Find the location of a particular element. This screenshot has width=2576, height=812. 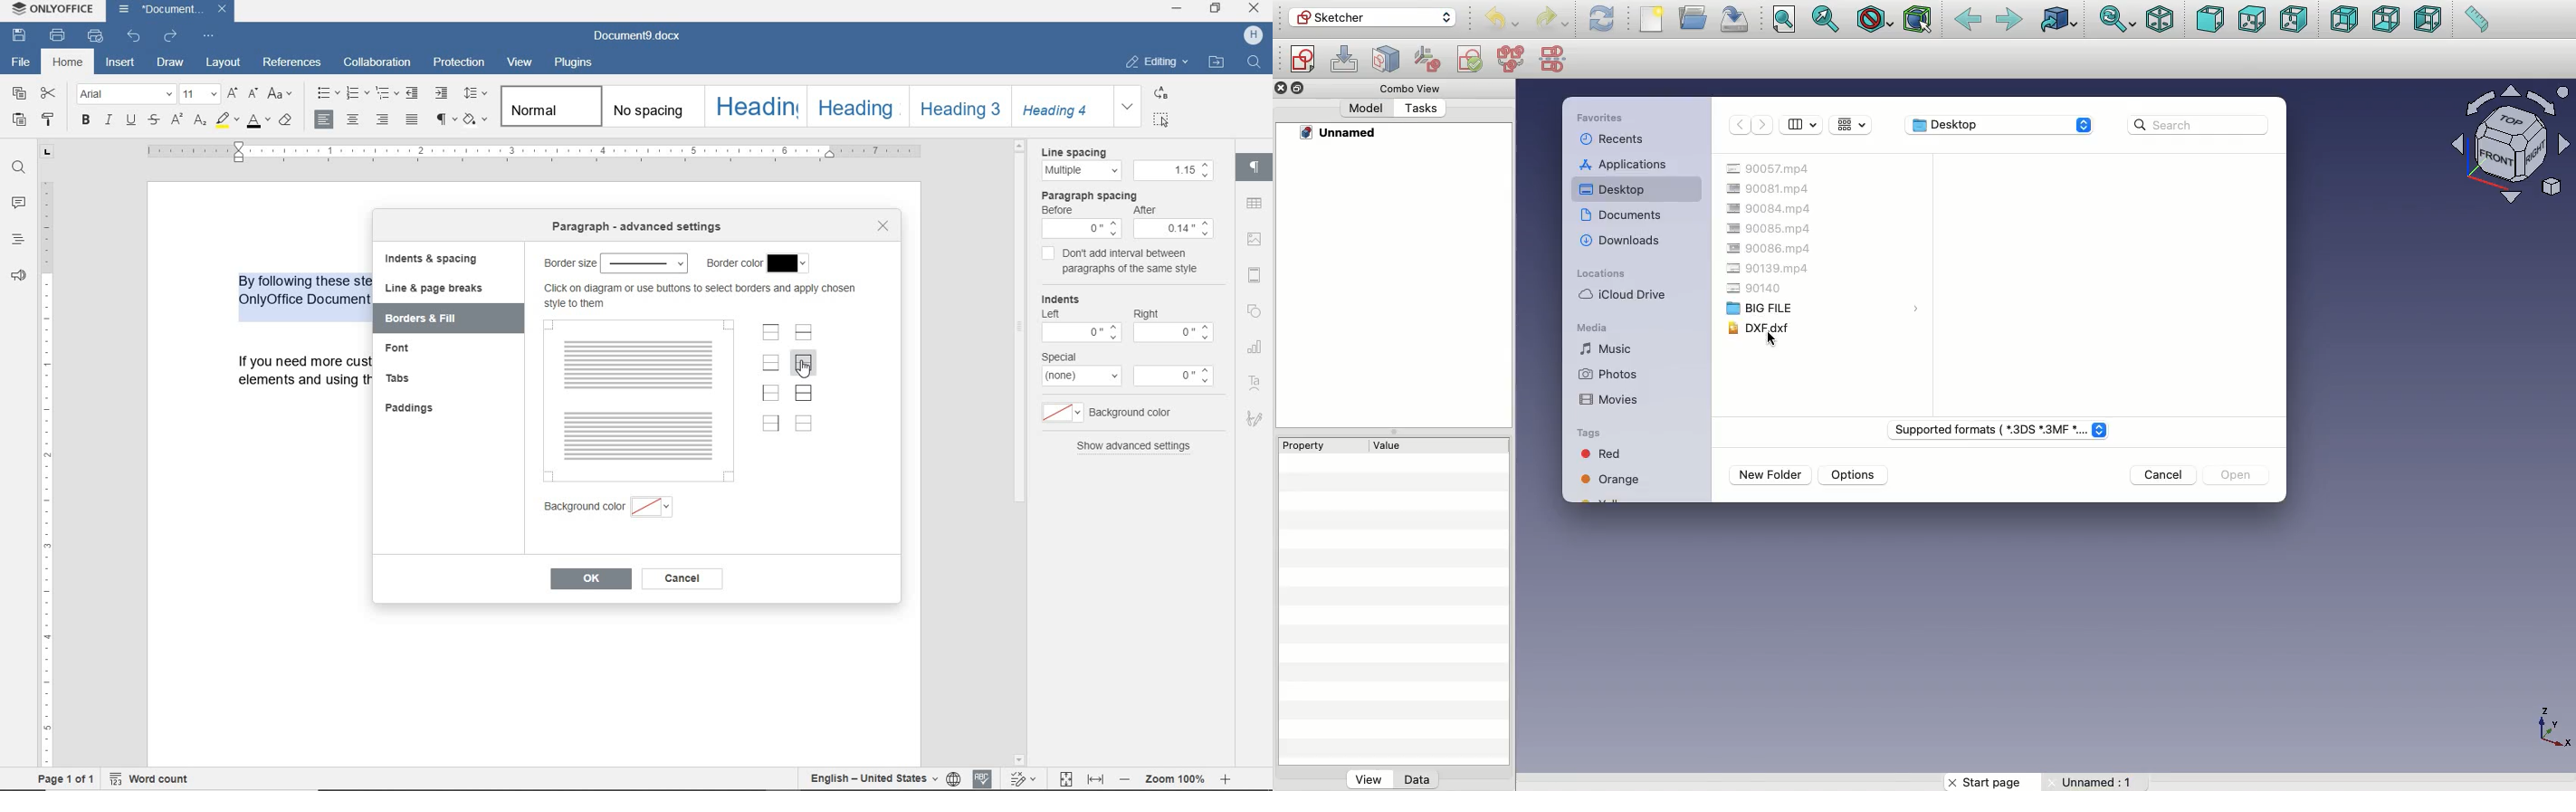

90086.mp4 is located at coordinates (1771, 247).